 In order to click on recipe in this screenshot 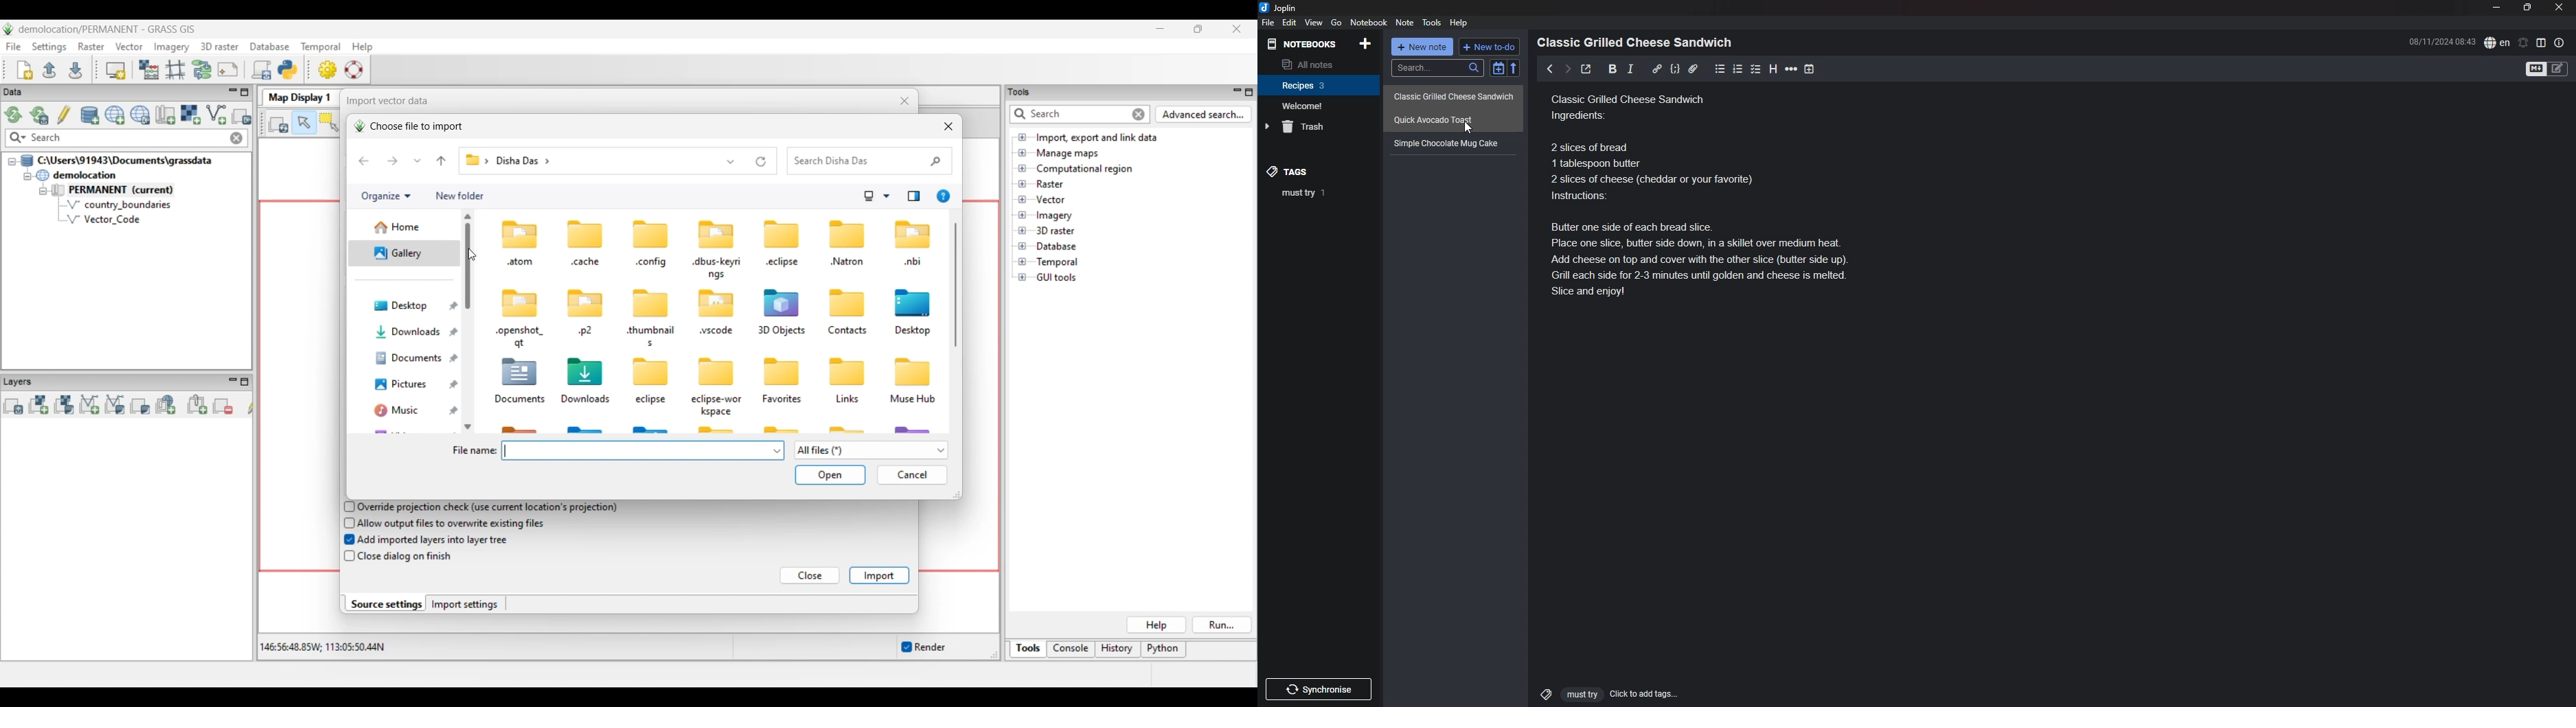, I will do `click(1454, 119)`.